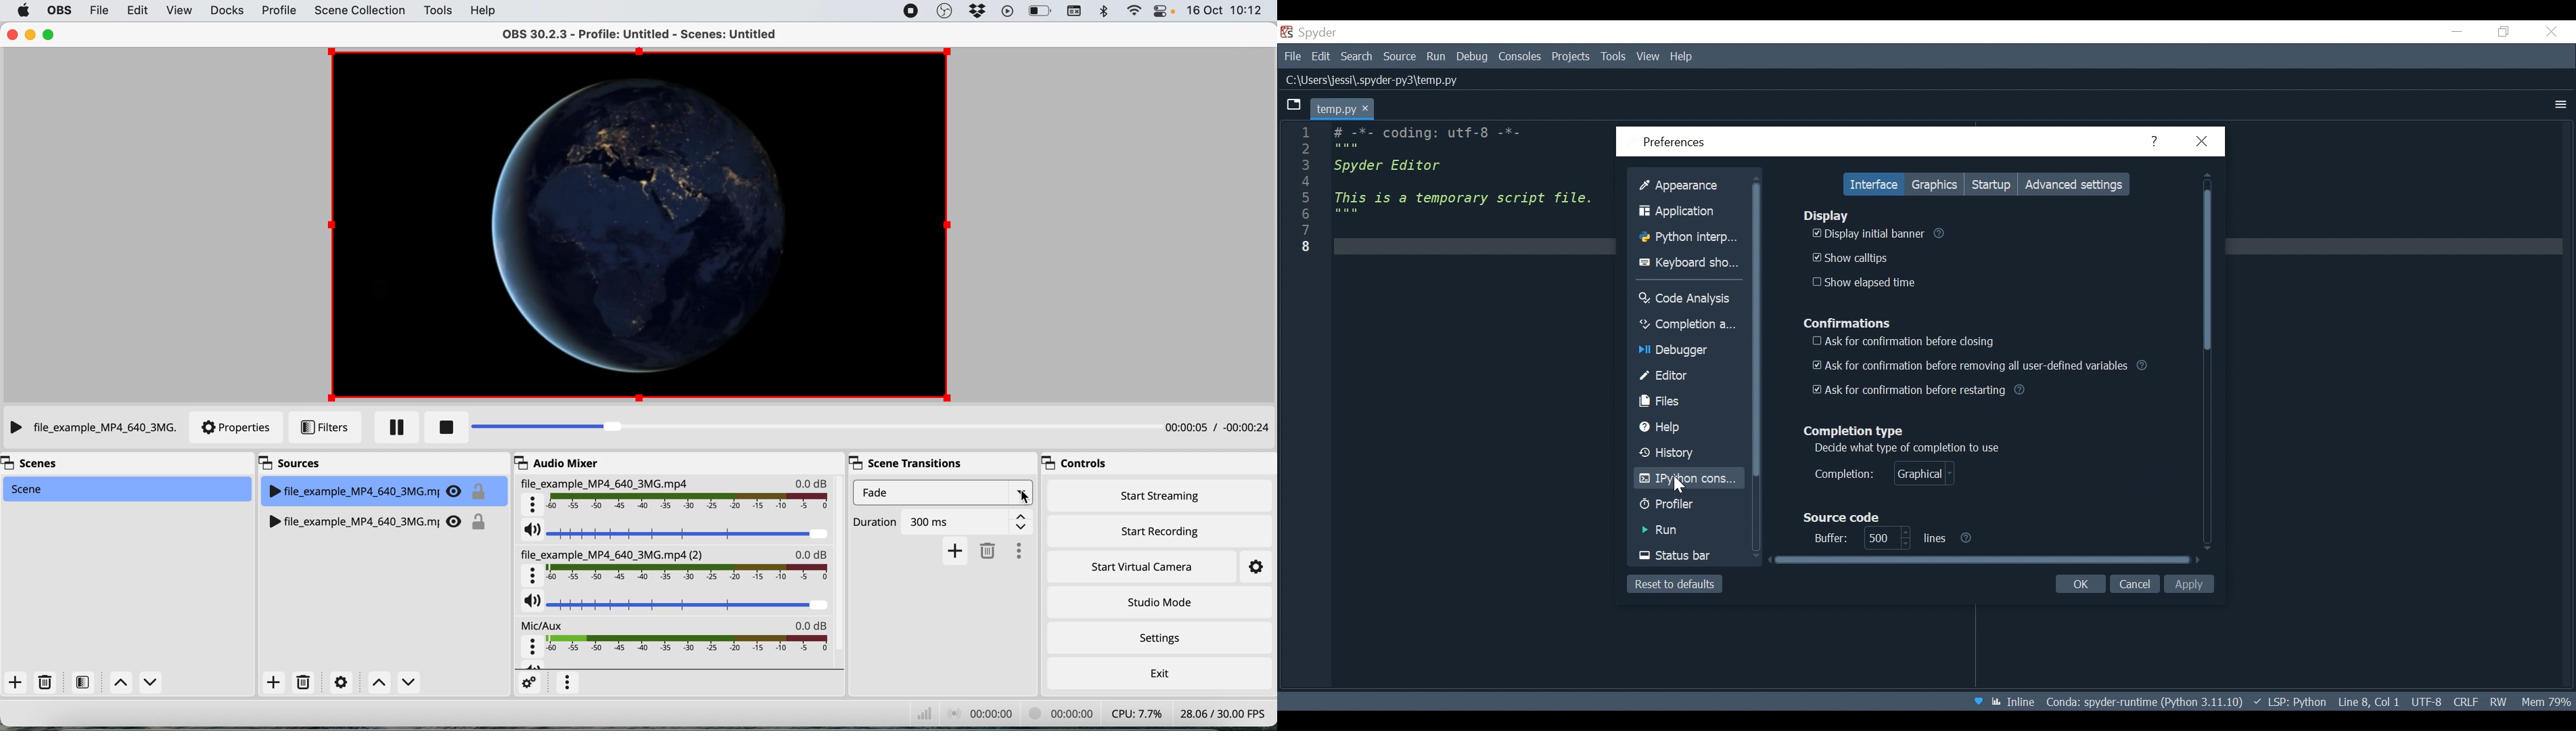  I want to click on  file_example_MP4_640_3MG.mj, so click(384, 493).